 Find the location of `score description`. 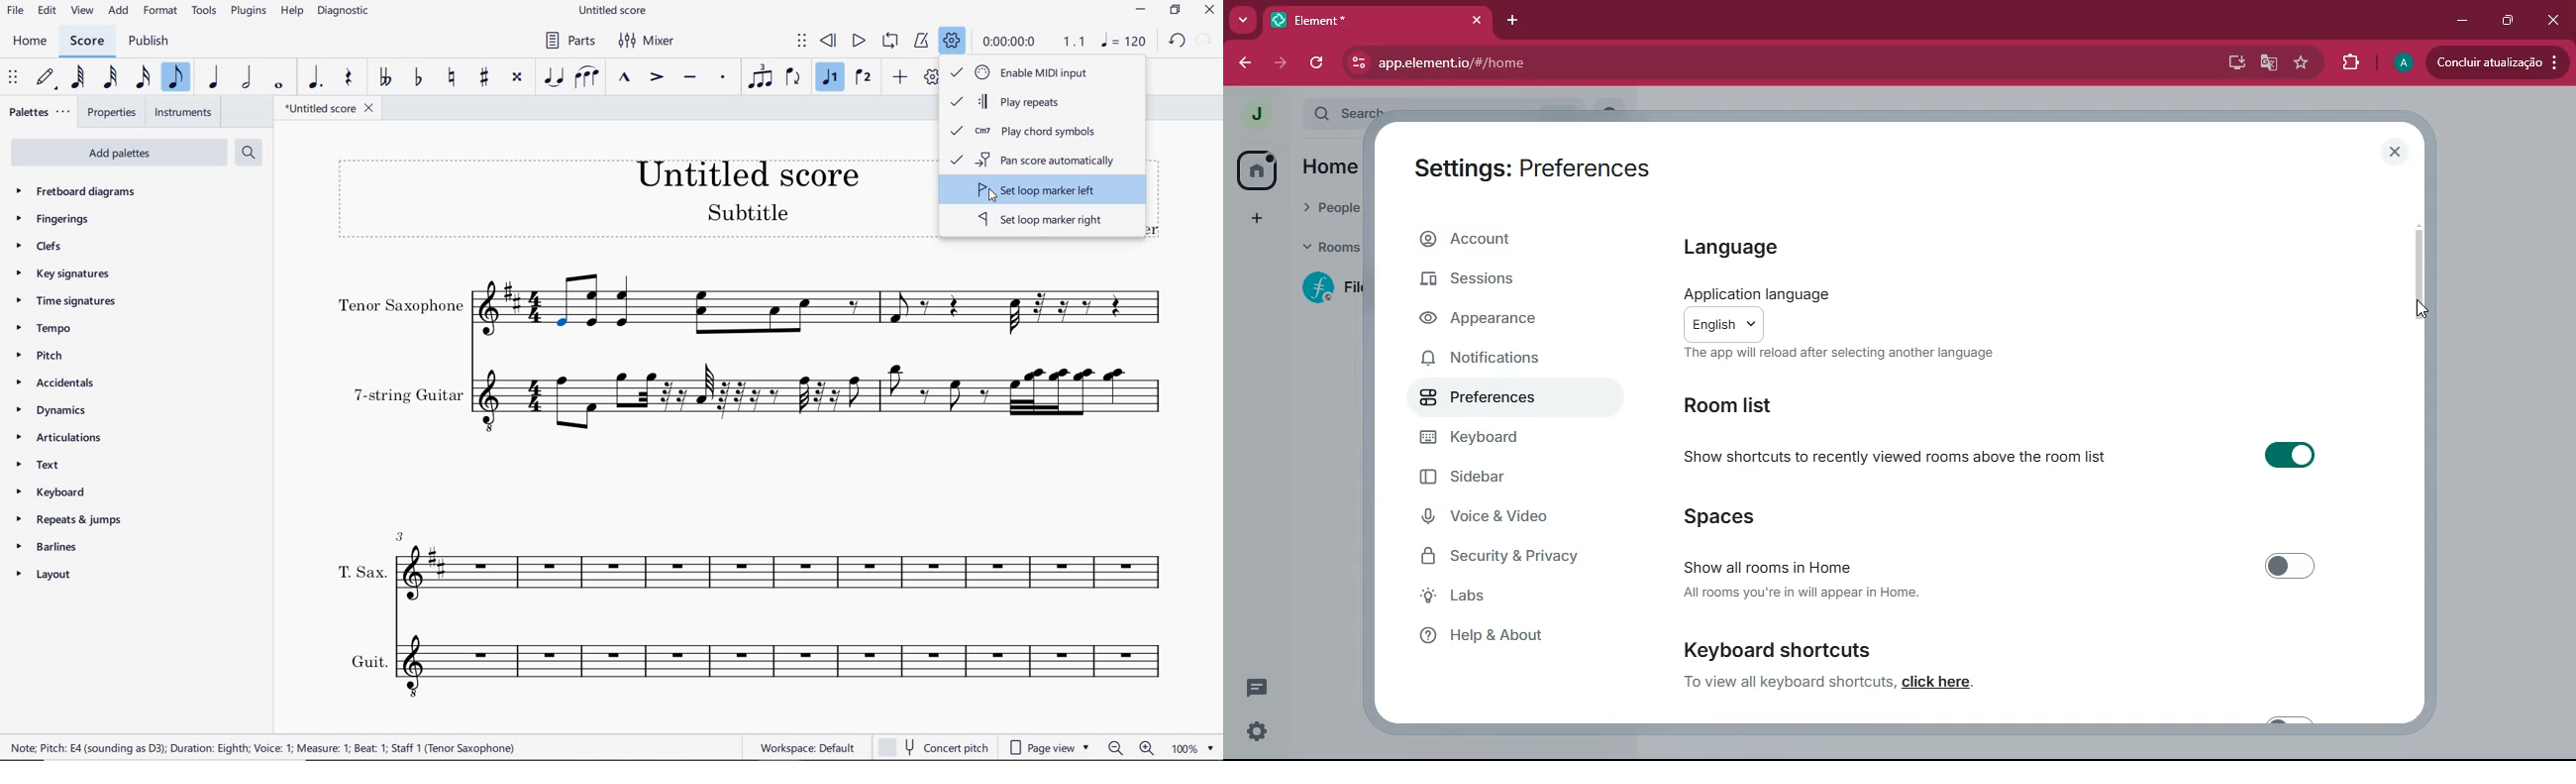

score description is located at coordinates (264, 746).